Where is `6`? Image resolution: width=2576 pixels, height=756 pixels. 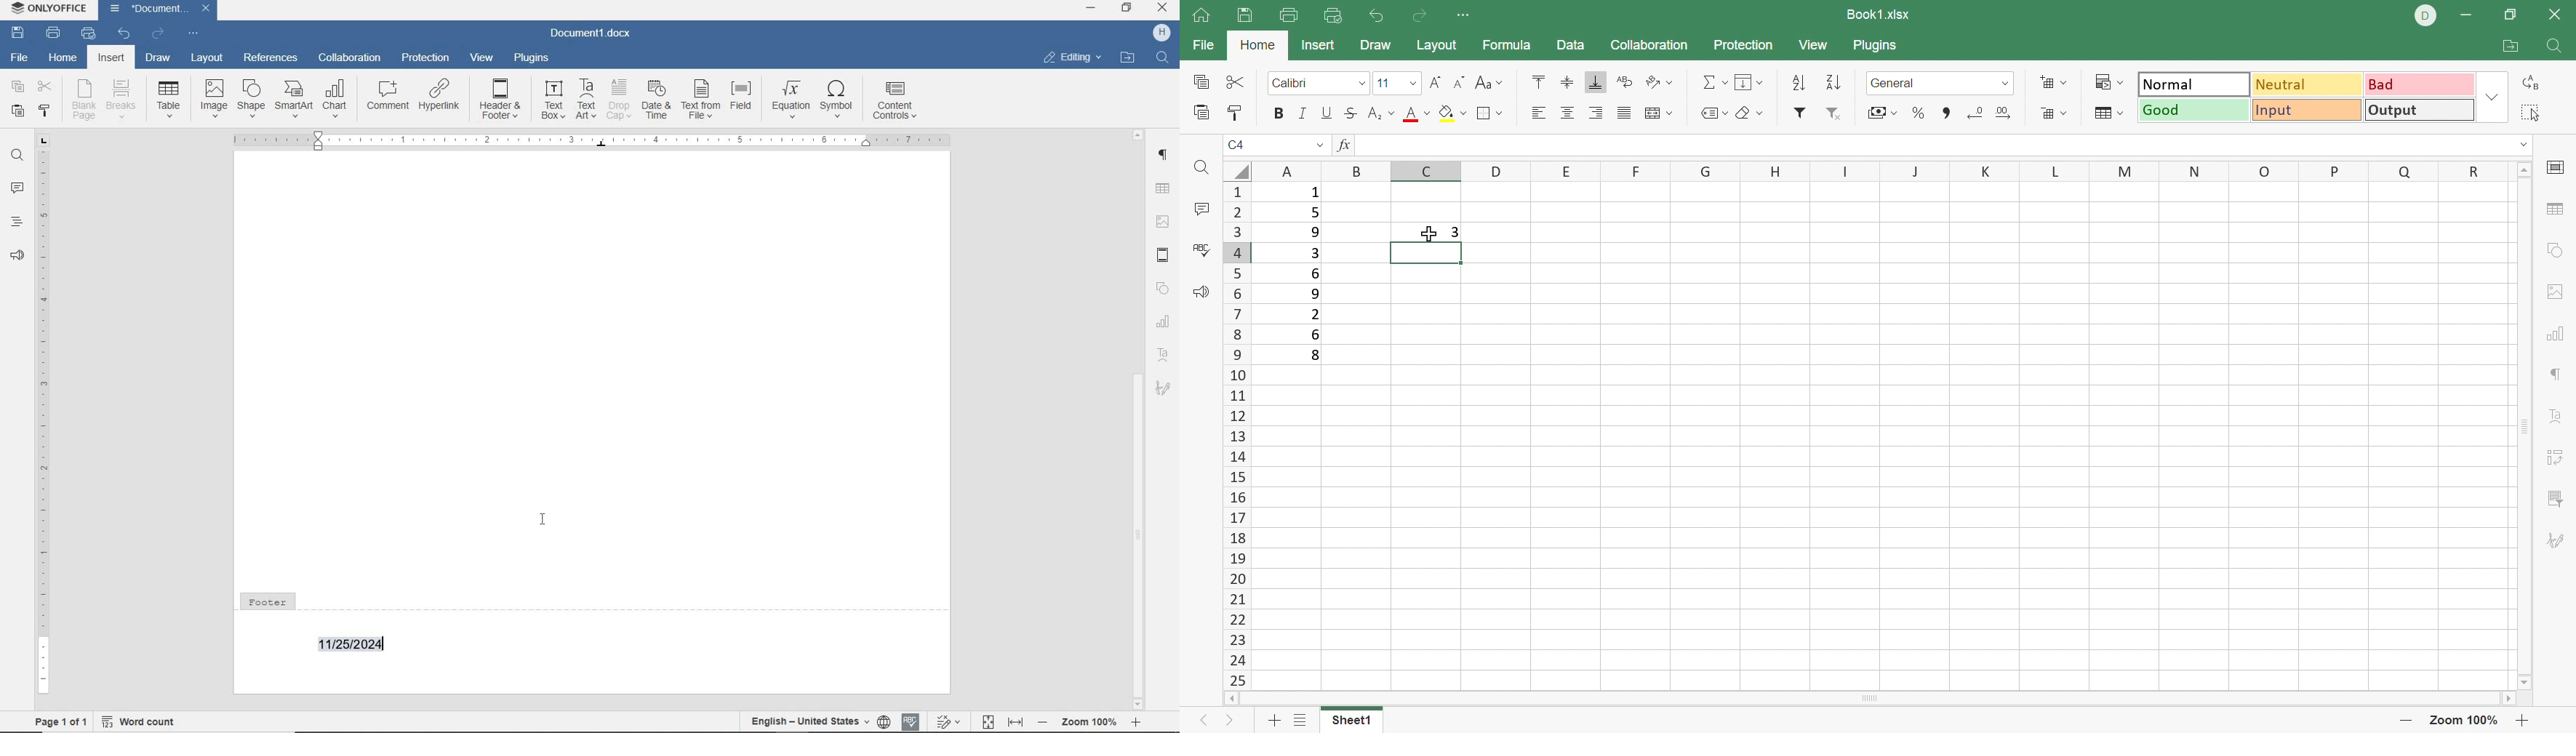
6 is located at coordinates (1313, 273).